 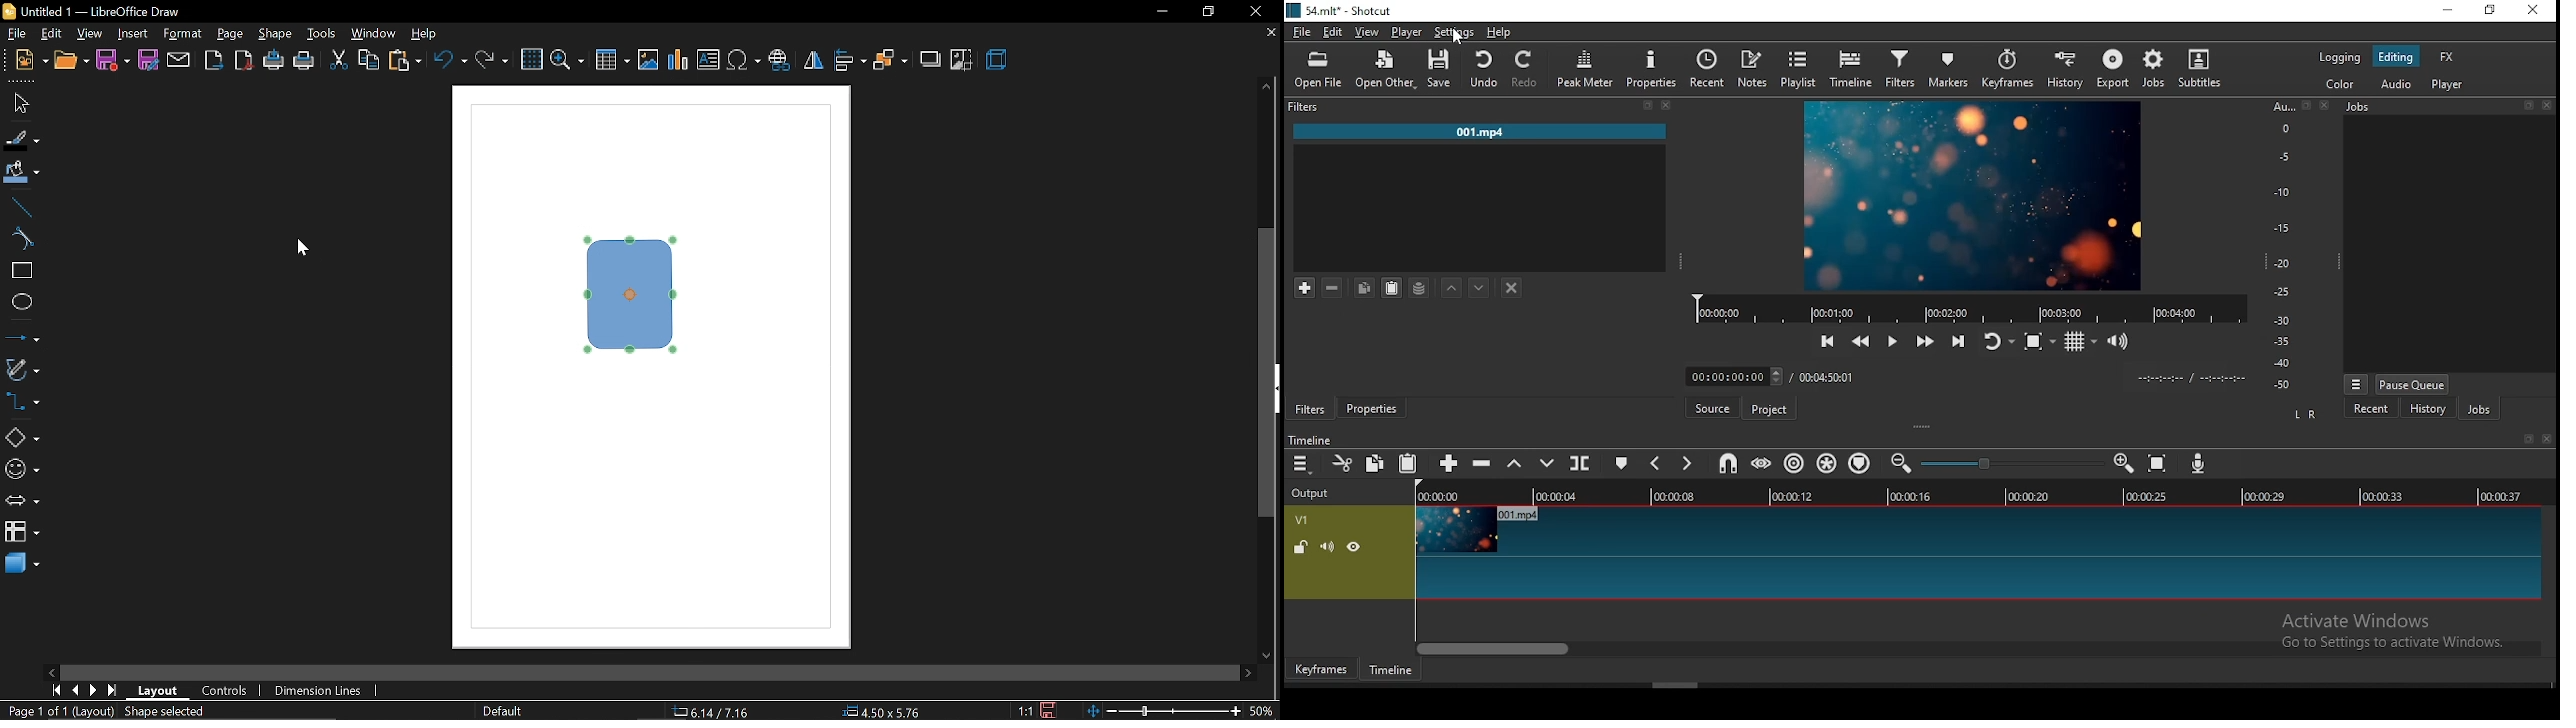 What do you see at coordinates (1306, 107) in the screenshot?
I see `Filter` at bounding box center [1306, 107].